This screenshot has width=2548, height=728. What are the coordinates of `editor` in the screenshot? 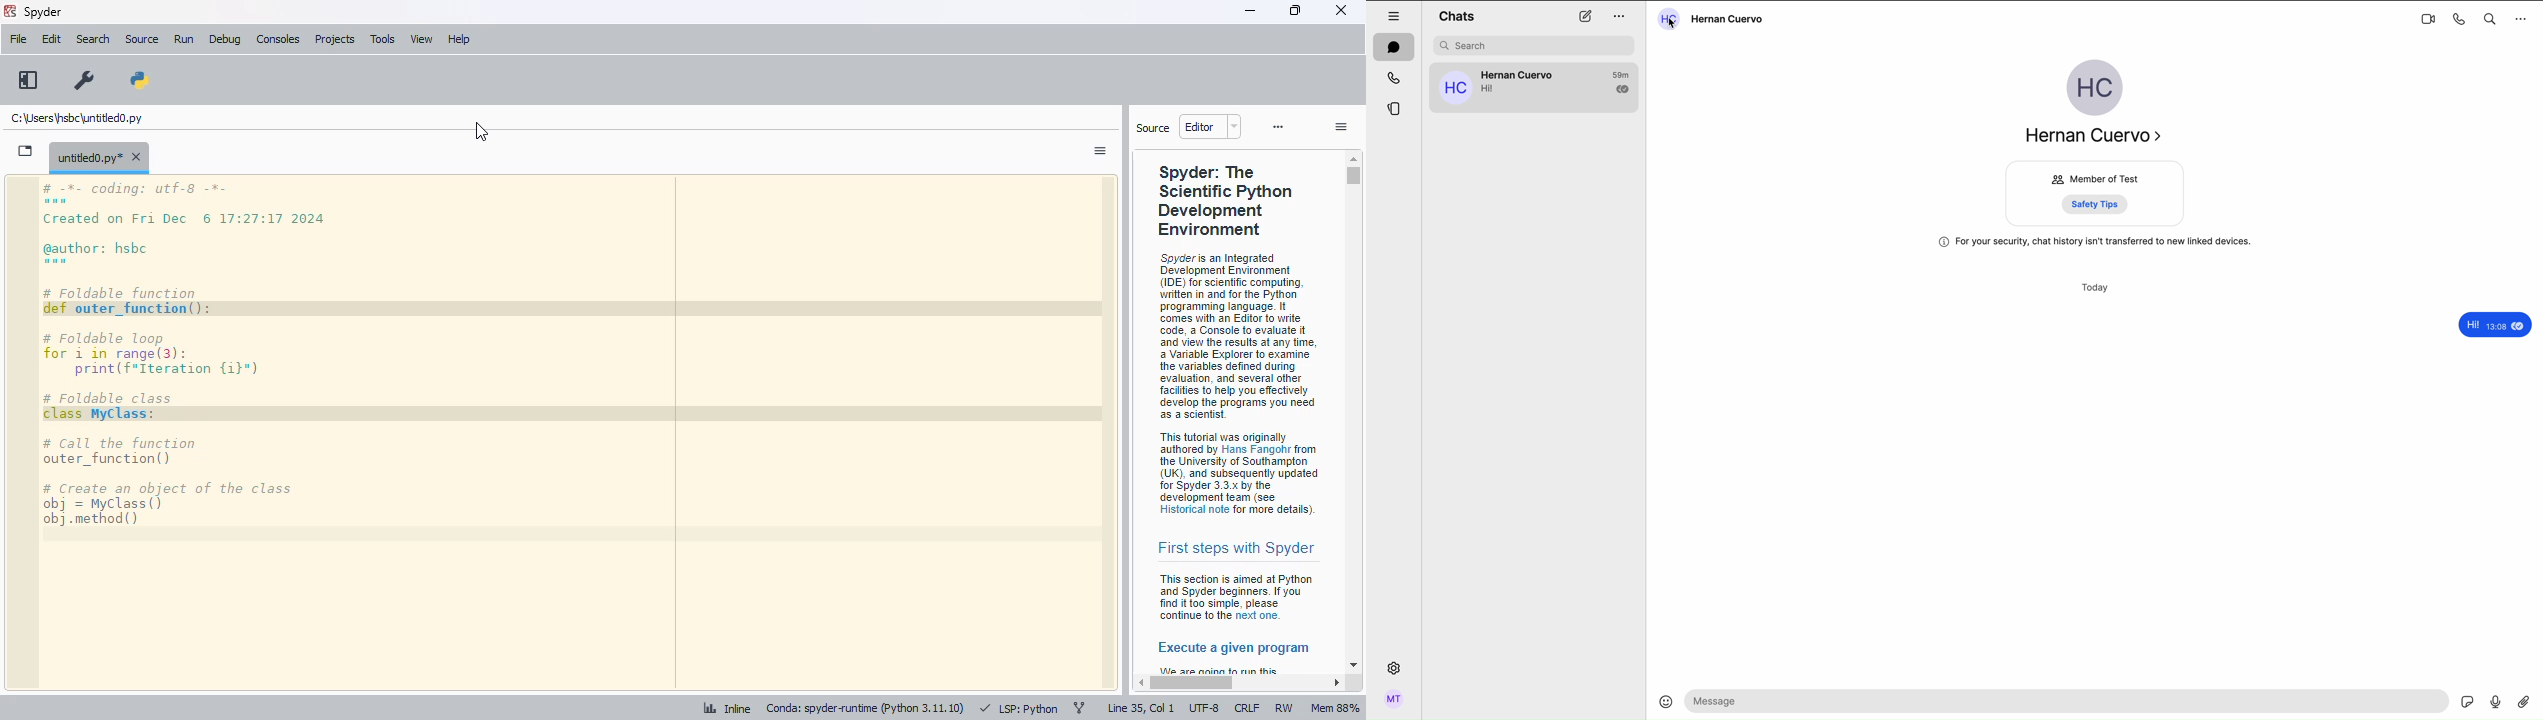 It's located at (1211, 127).